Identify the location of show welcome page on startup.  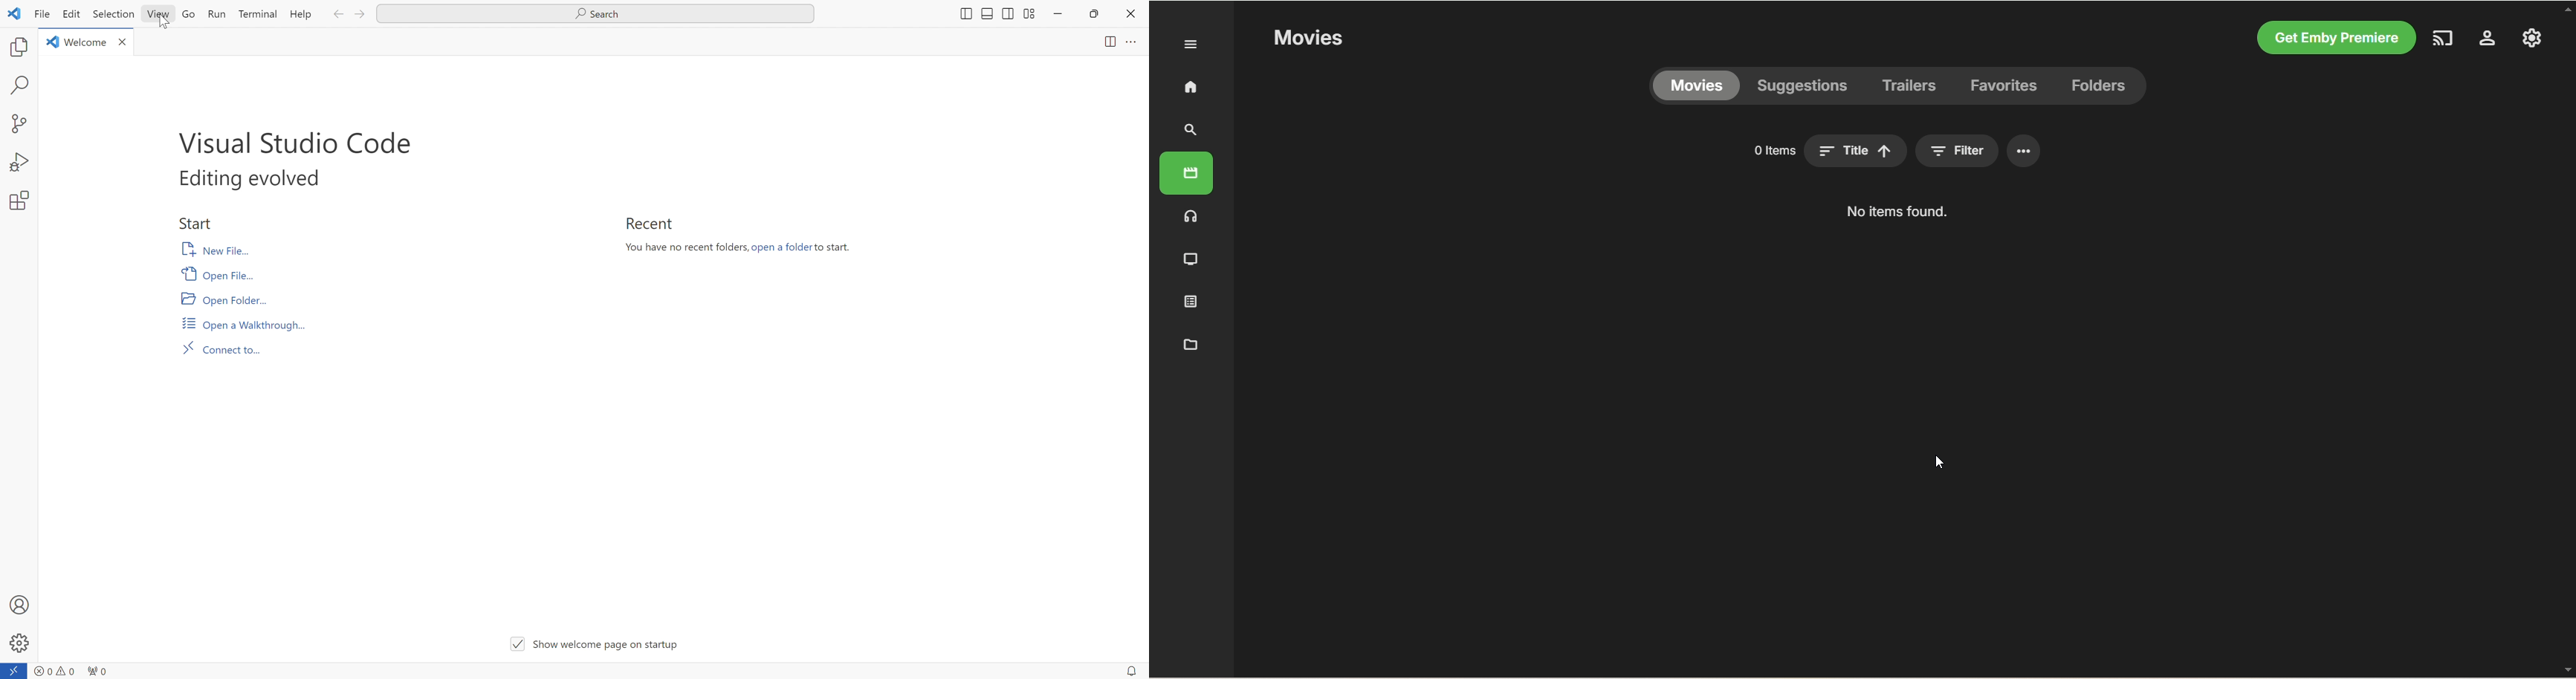
(591, 647).